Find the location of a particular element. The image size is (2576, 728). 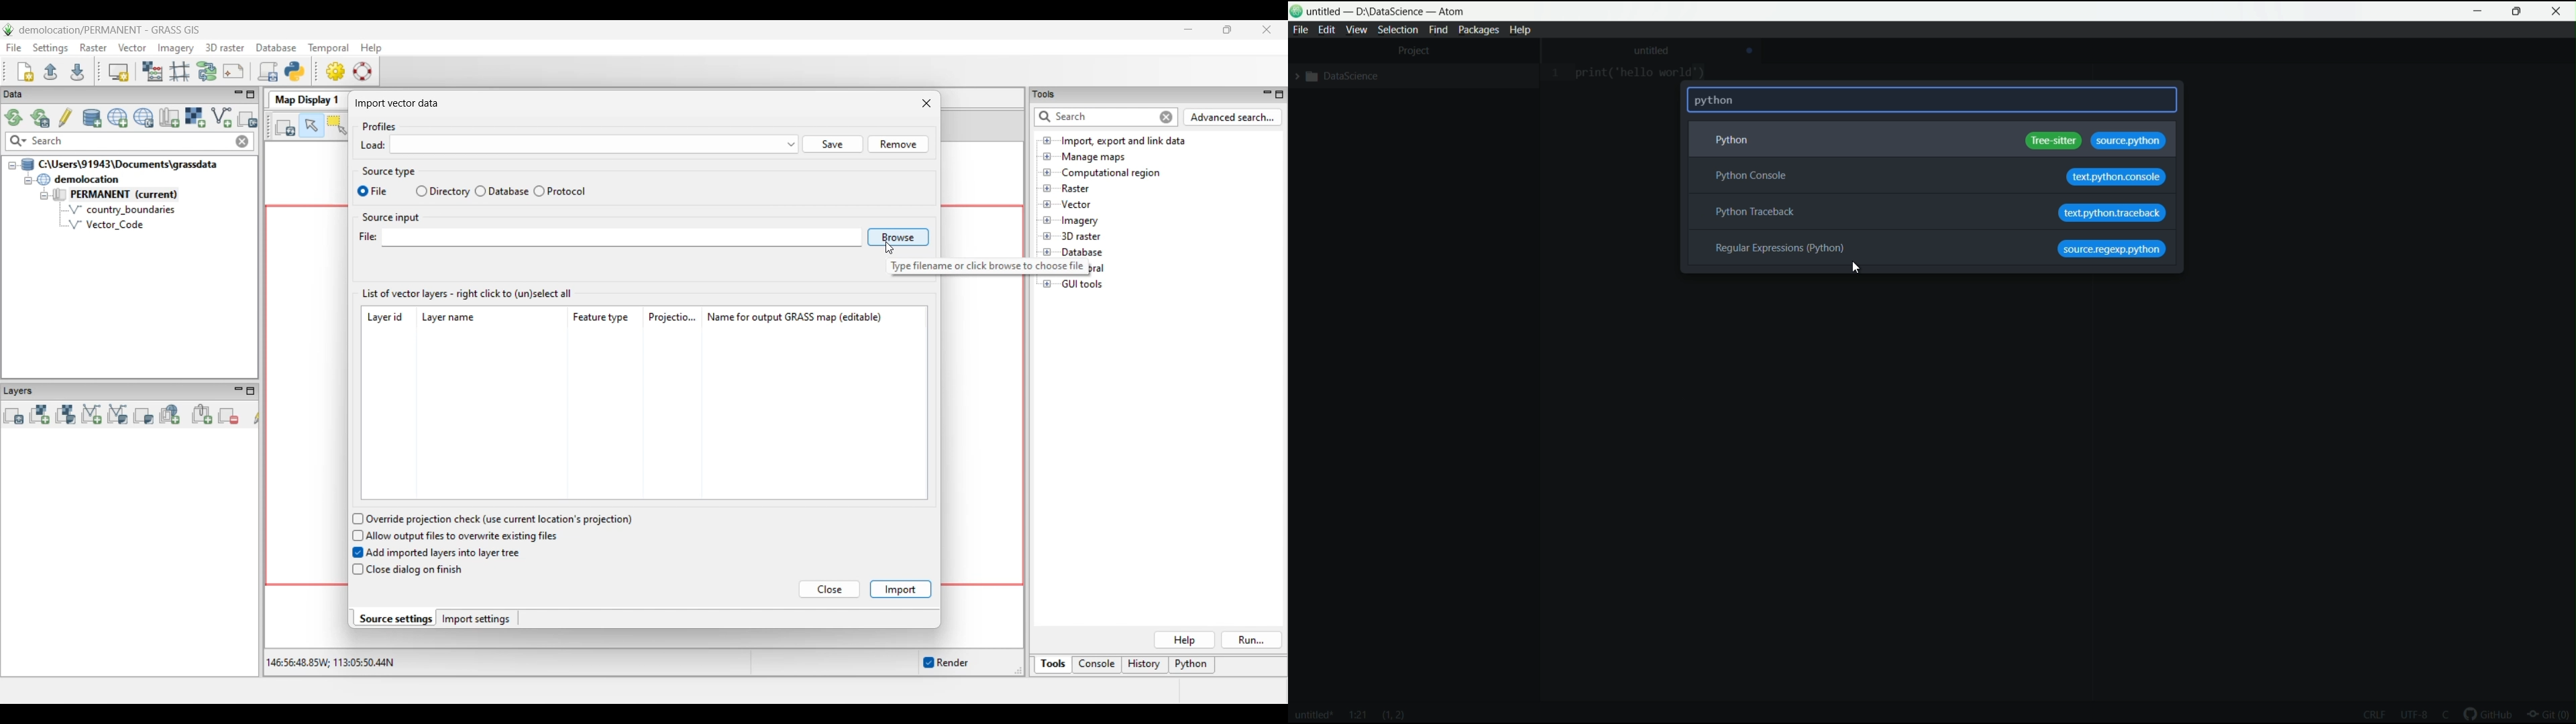

python console is located at coordinates (1752, 176).